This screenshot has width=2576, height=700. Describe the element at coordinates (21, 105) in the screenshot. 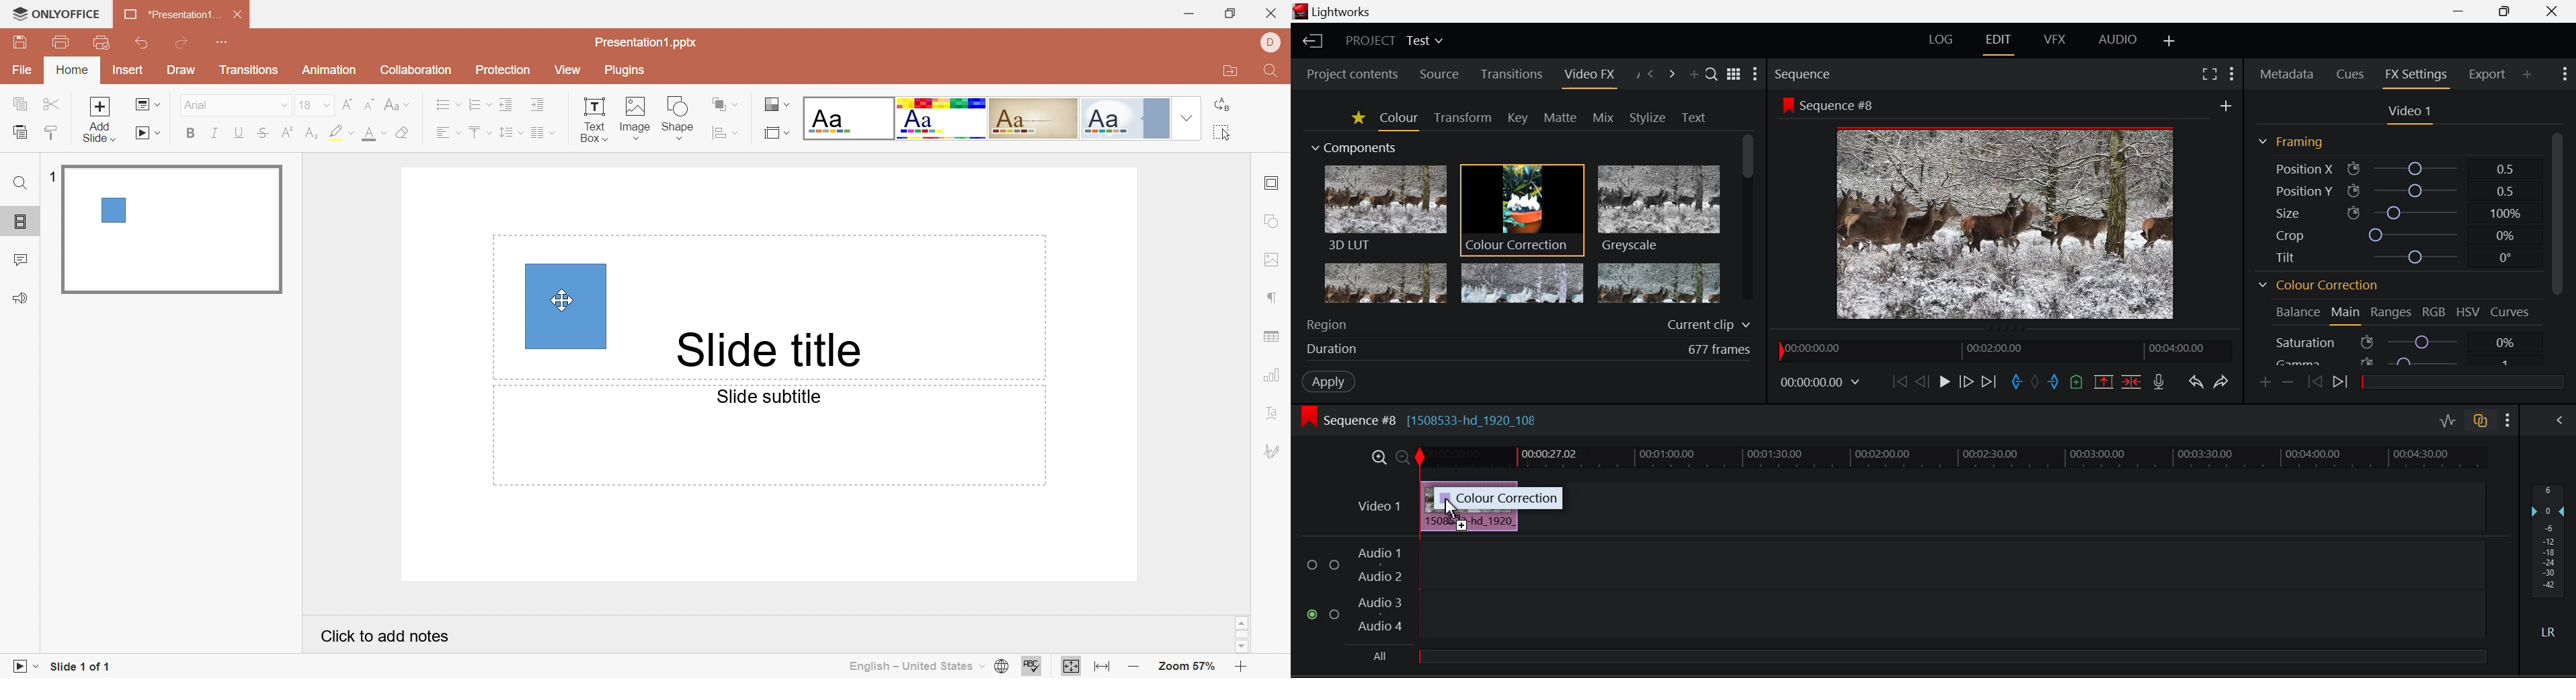

I see `Copy` at that location.